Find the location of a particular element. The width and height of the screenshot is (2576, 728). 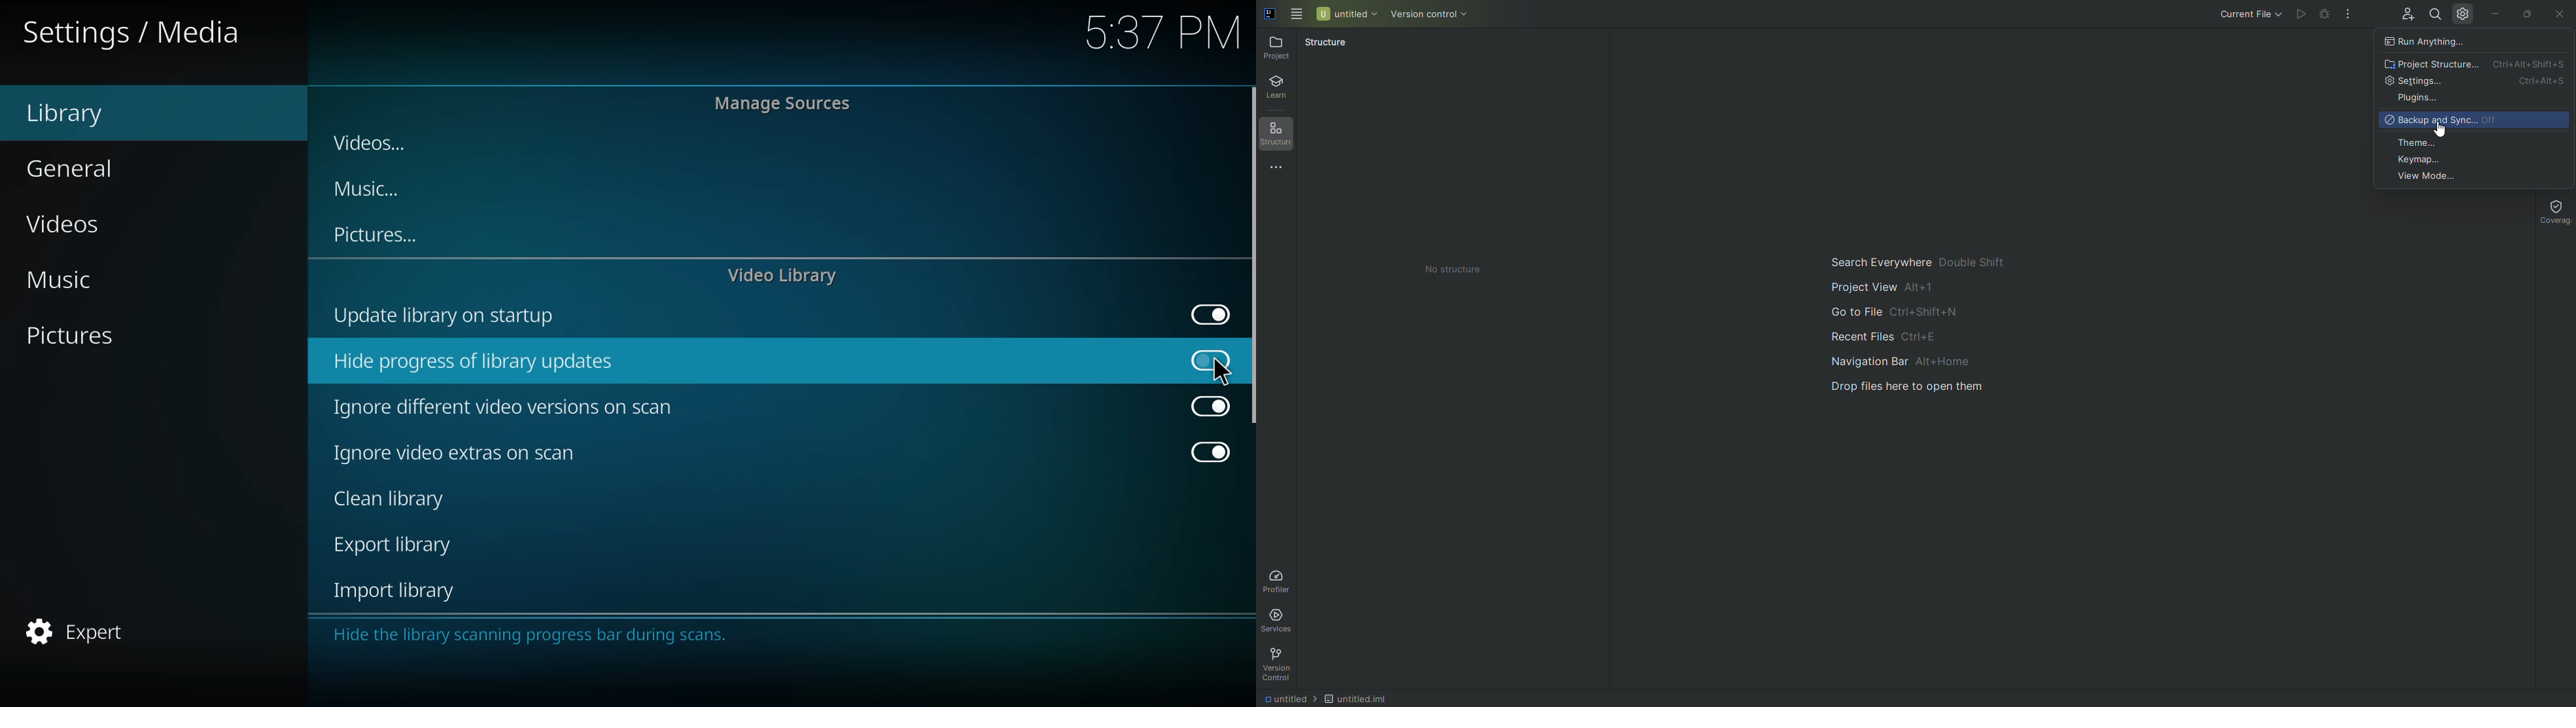

Theme is located at coordinates (2420, 142).